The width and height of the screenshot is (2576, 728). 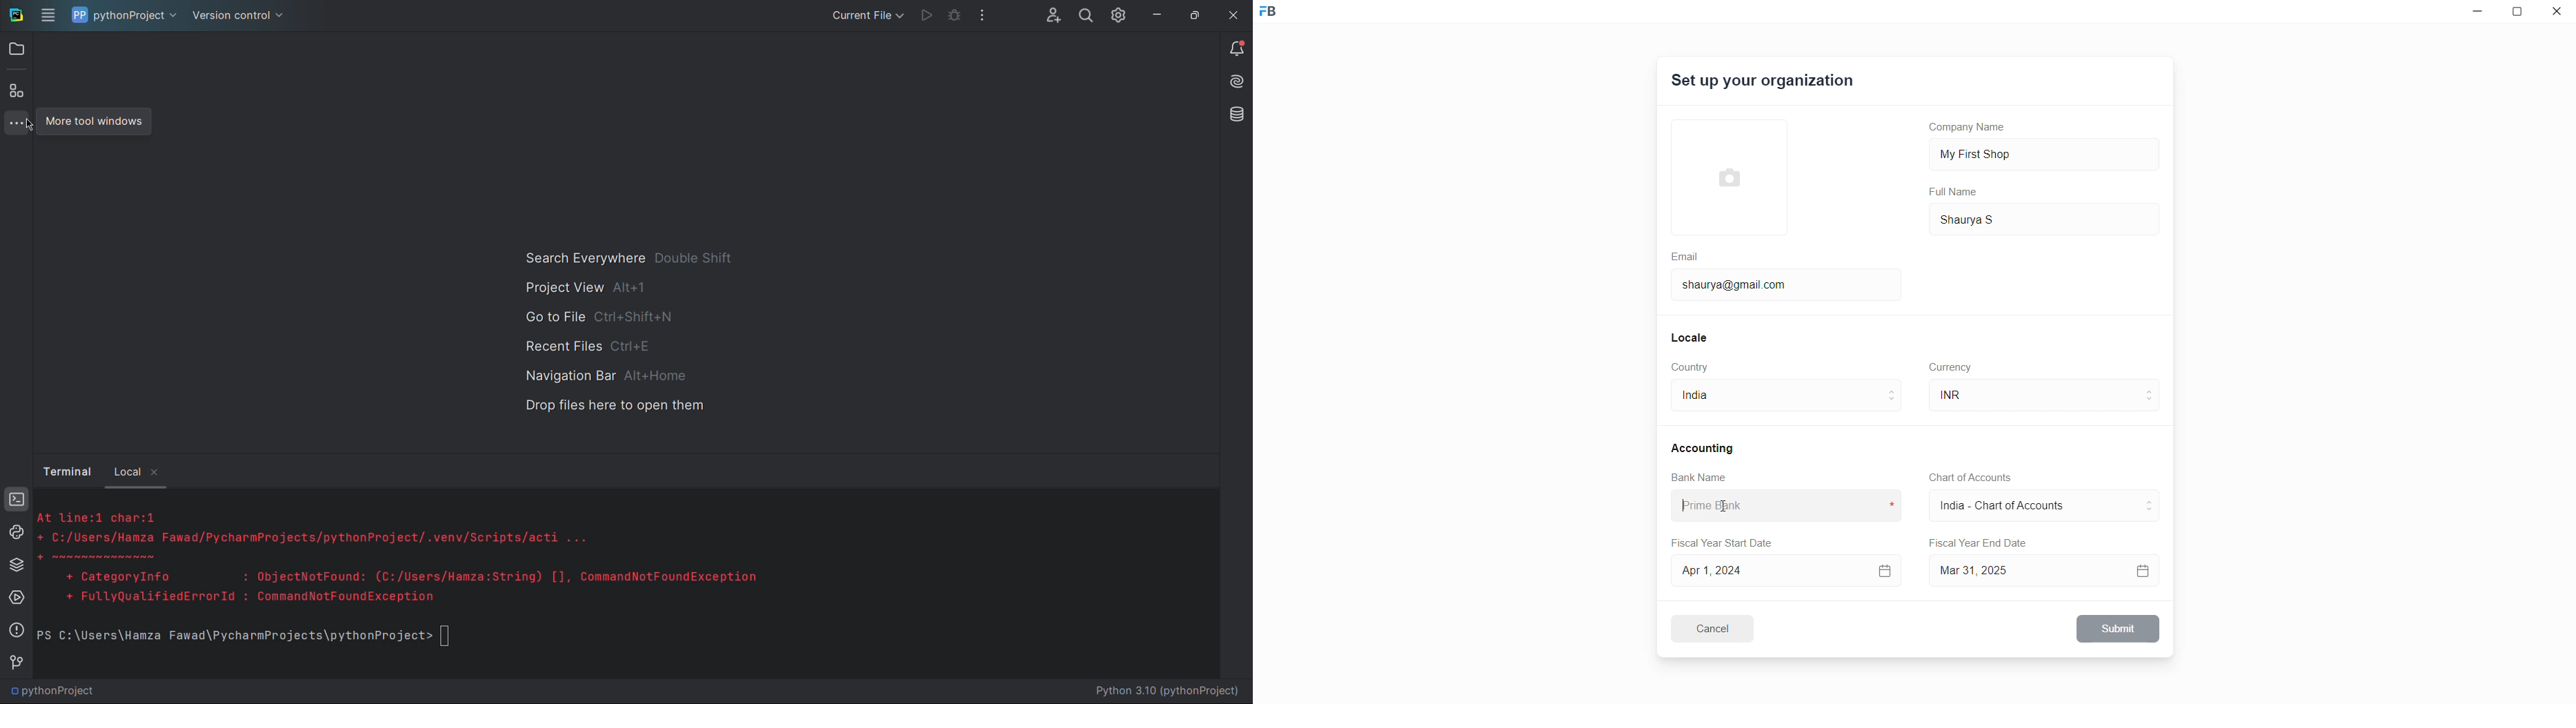 What do you see at coordinates (865, 12) in the screenshot?
I see `Current File` at bounding box center [865, 12].